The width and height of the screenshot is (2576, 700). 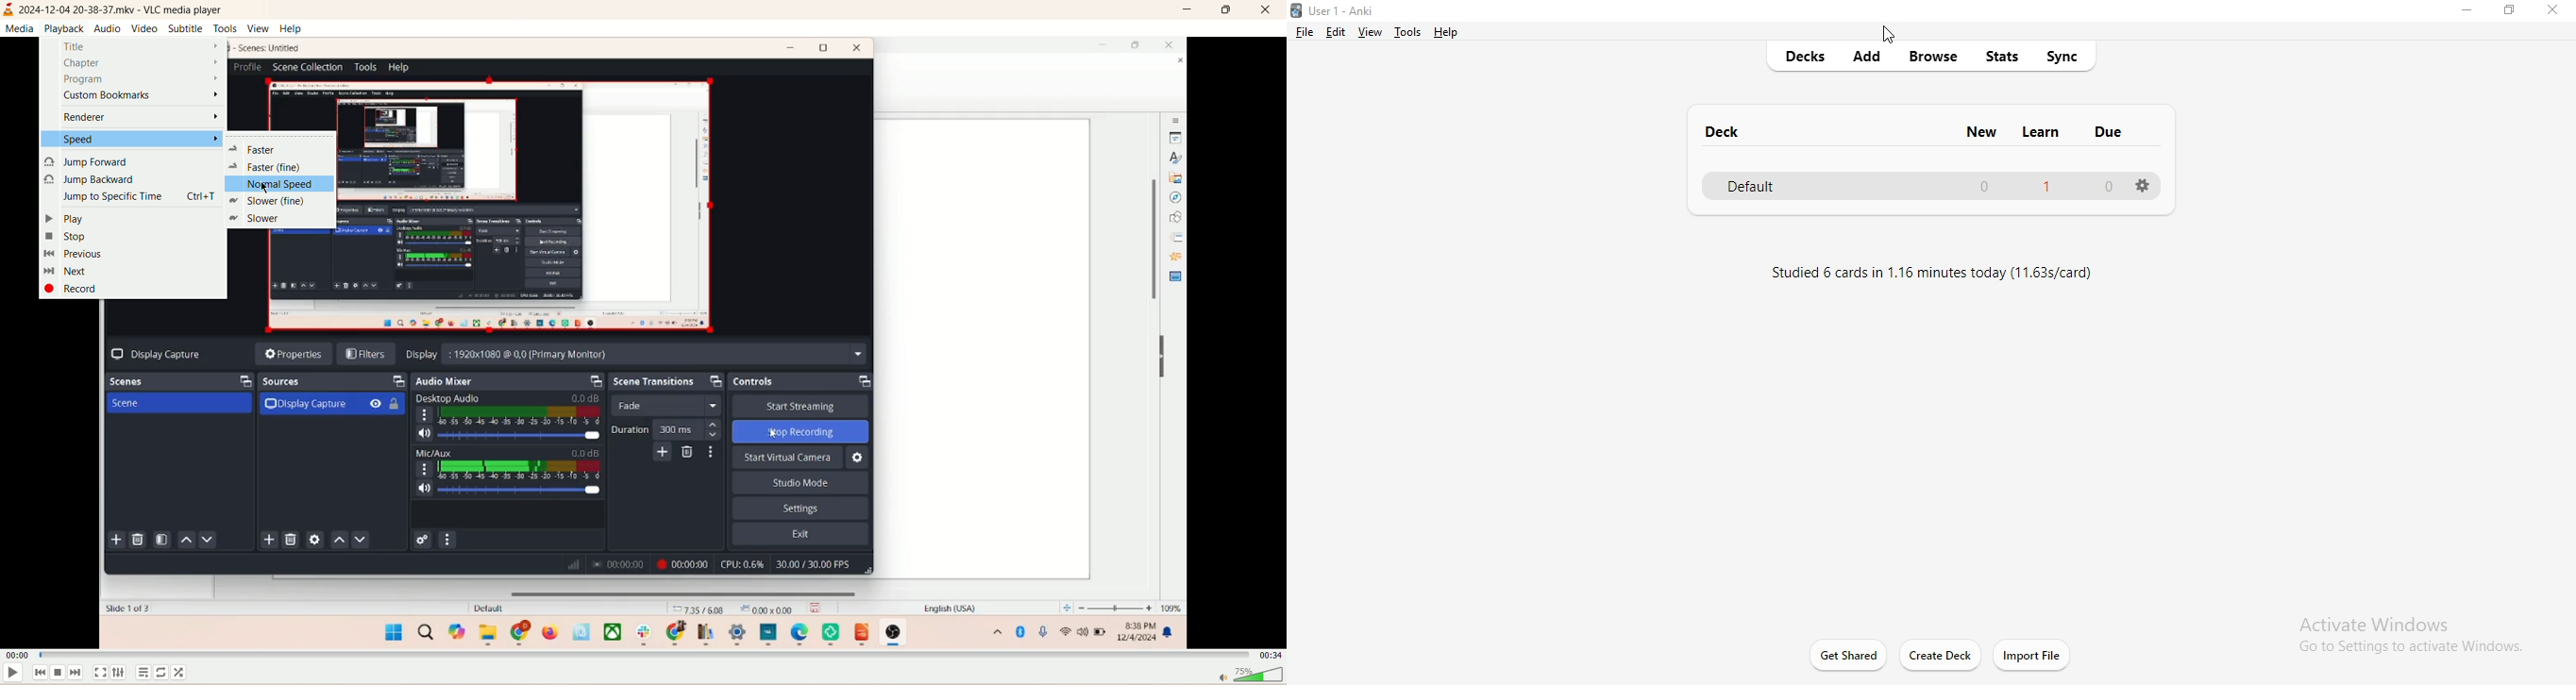 What do you see at coordinates (2506, 15) in the screenshot?
I see `restore` at bounding box center [2506, 15].